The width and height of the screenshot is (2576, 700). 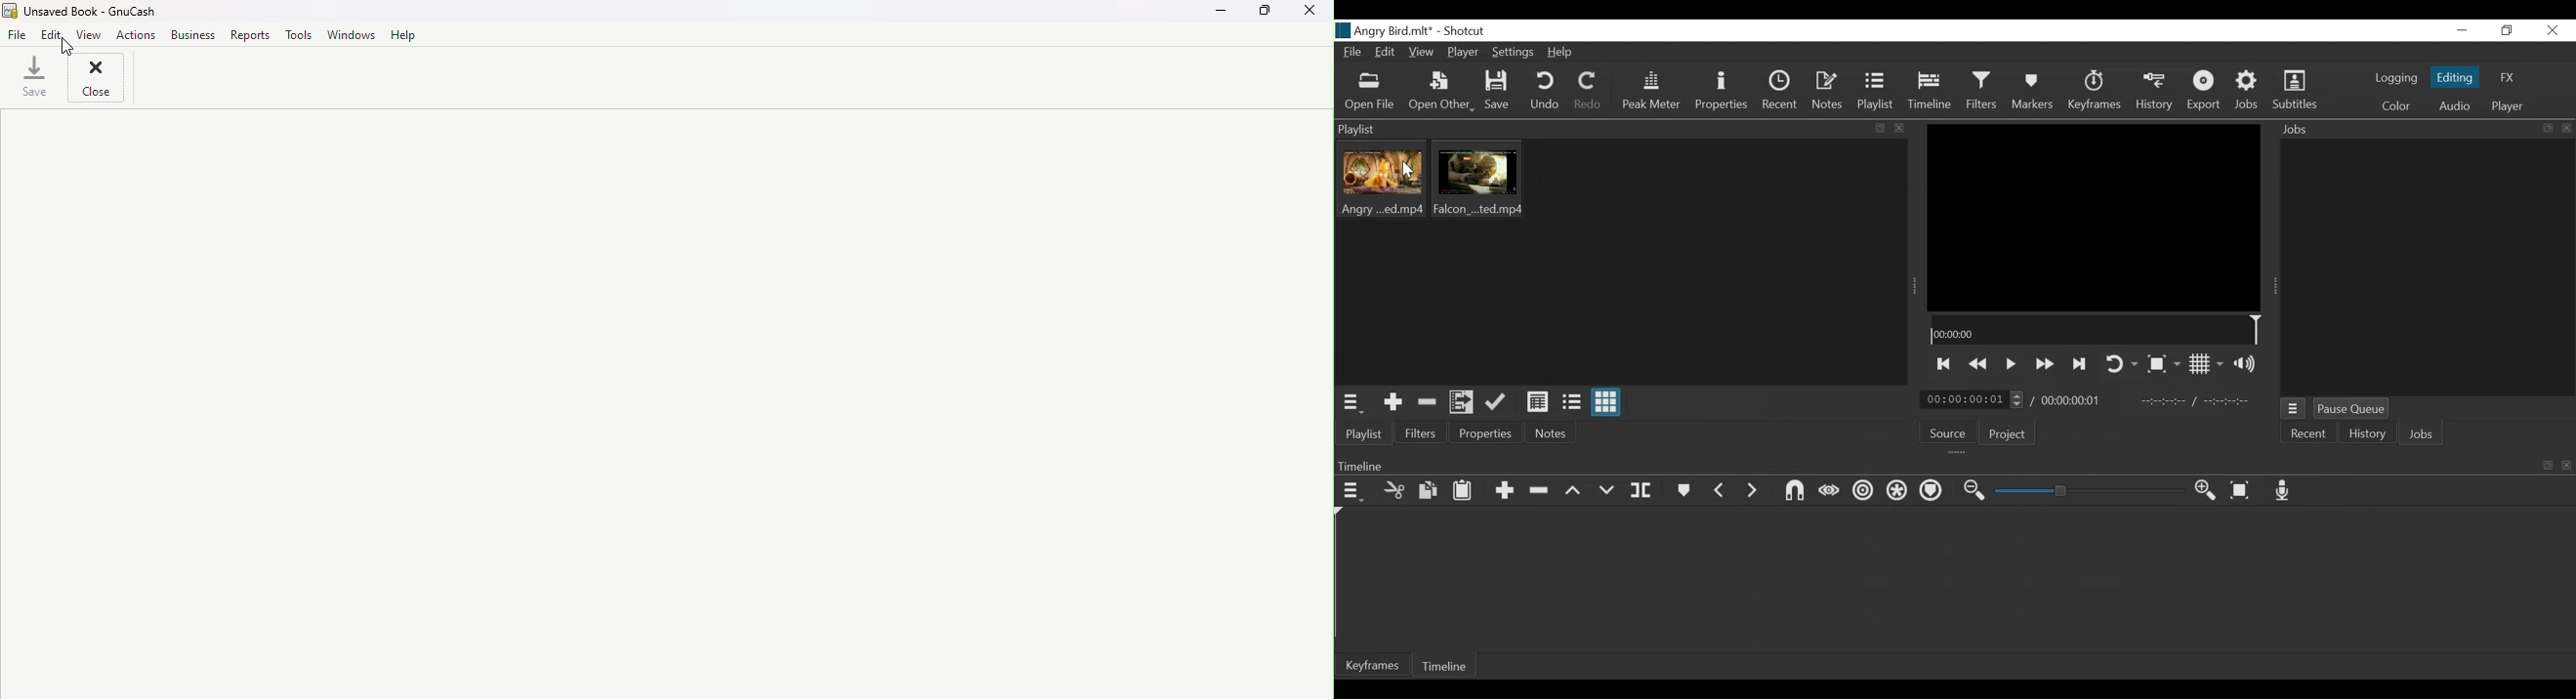 I want to click on Player, so click(x=2510, y=107).